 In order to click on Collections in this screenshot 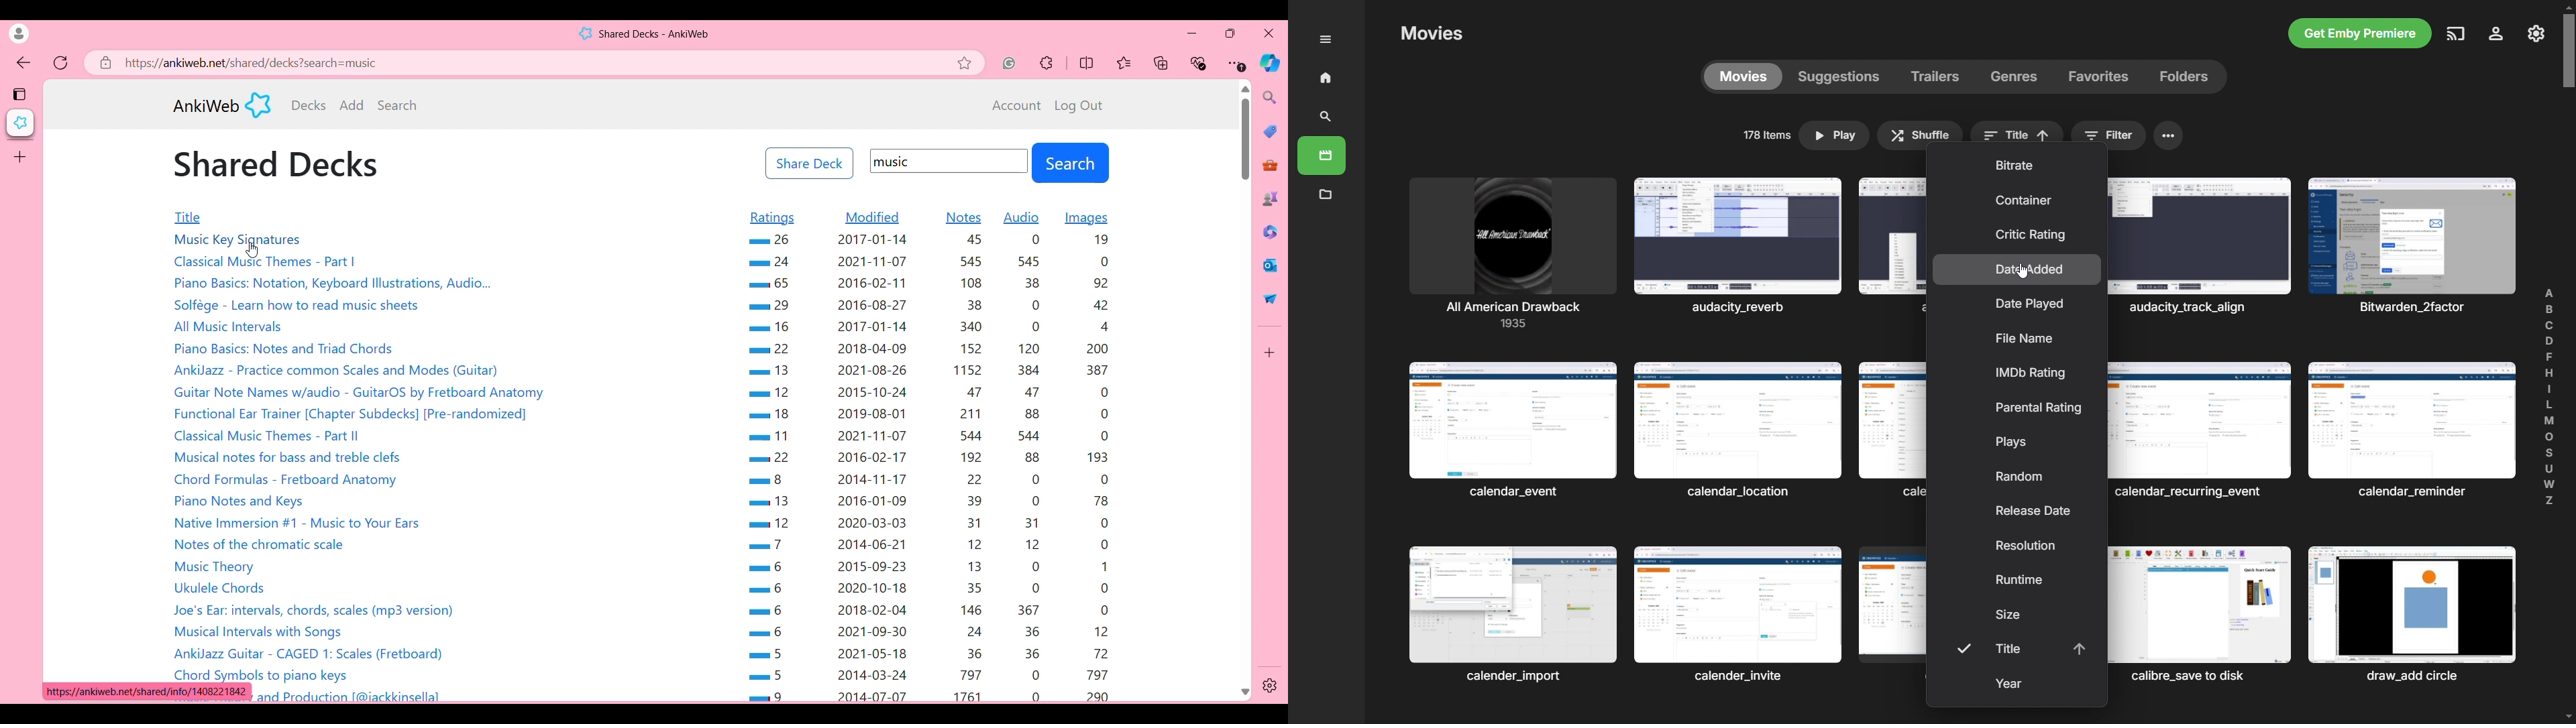, I will do `click(1162, 62)`.